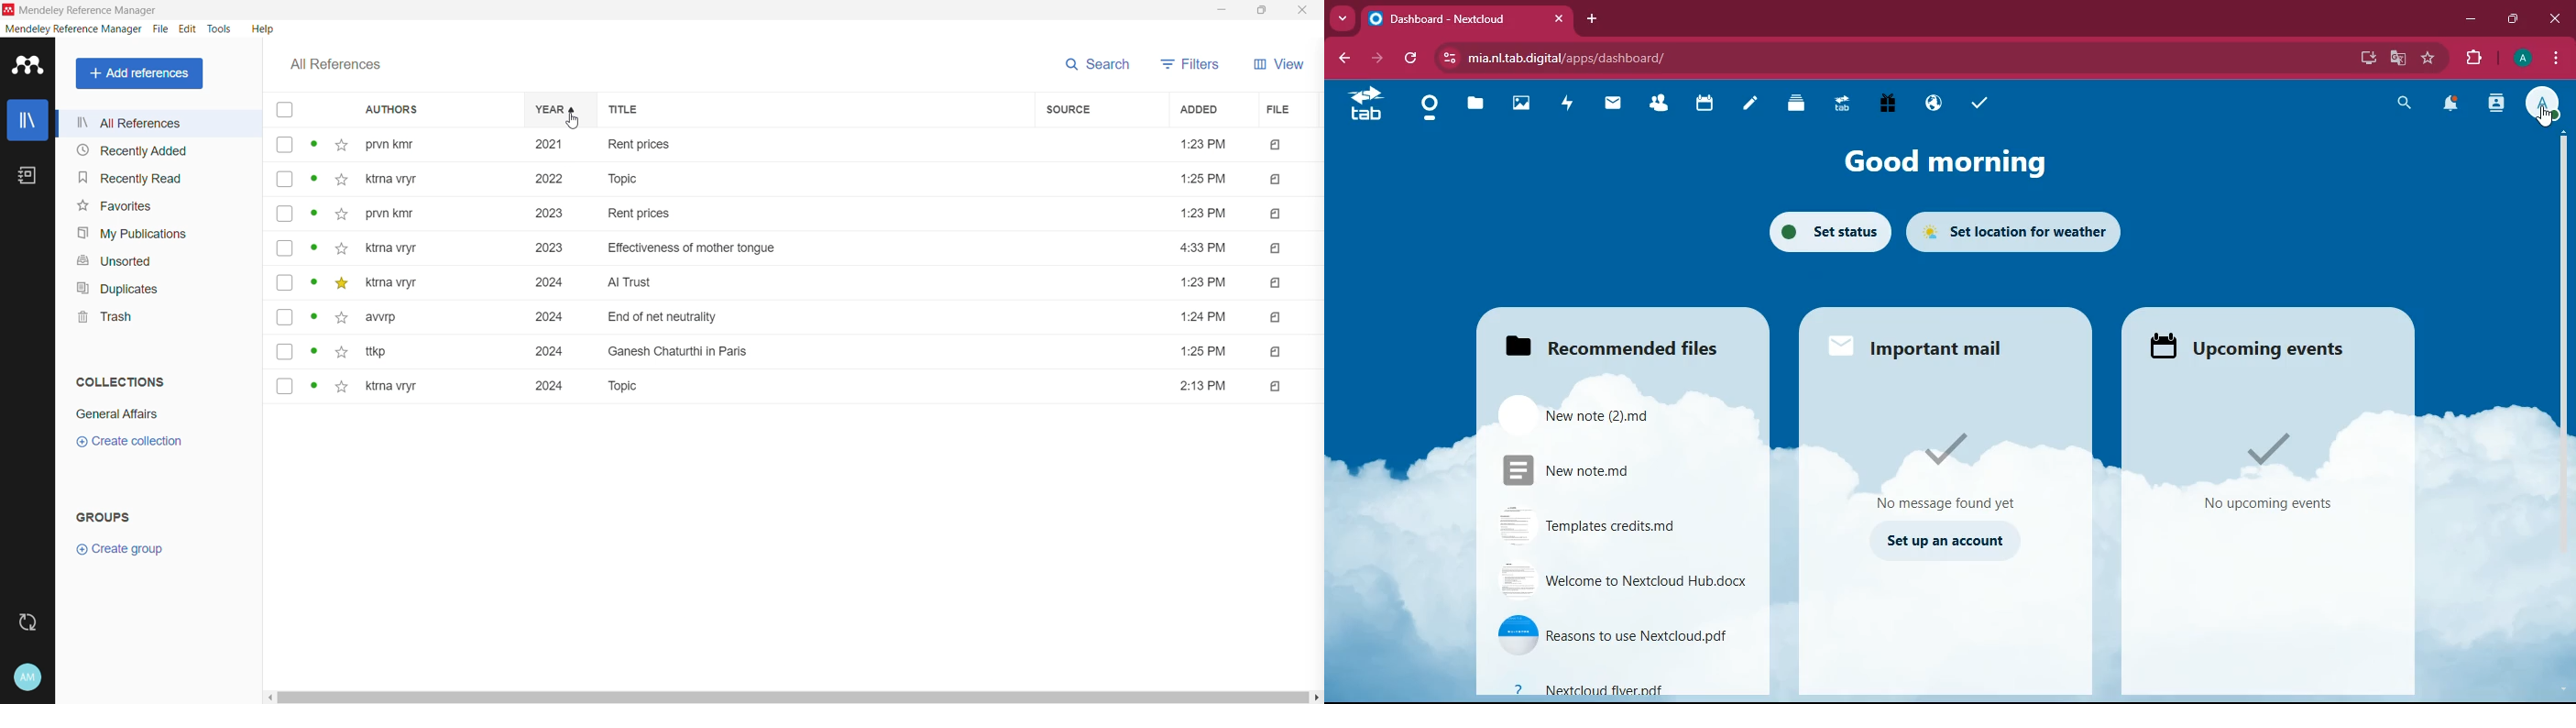 This screenshot has width=2576, height=728. I want to click on Create Group, so click(132, 551).